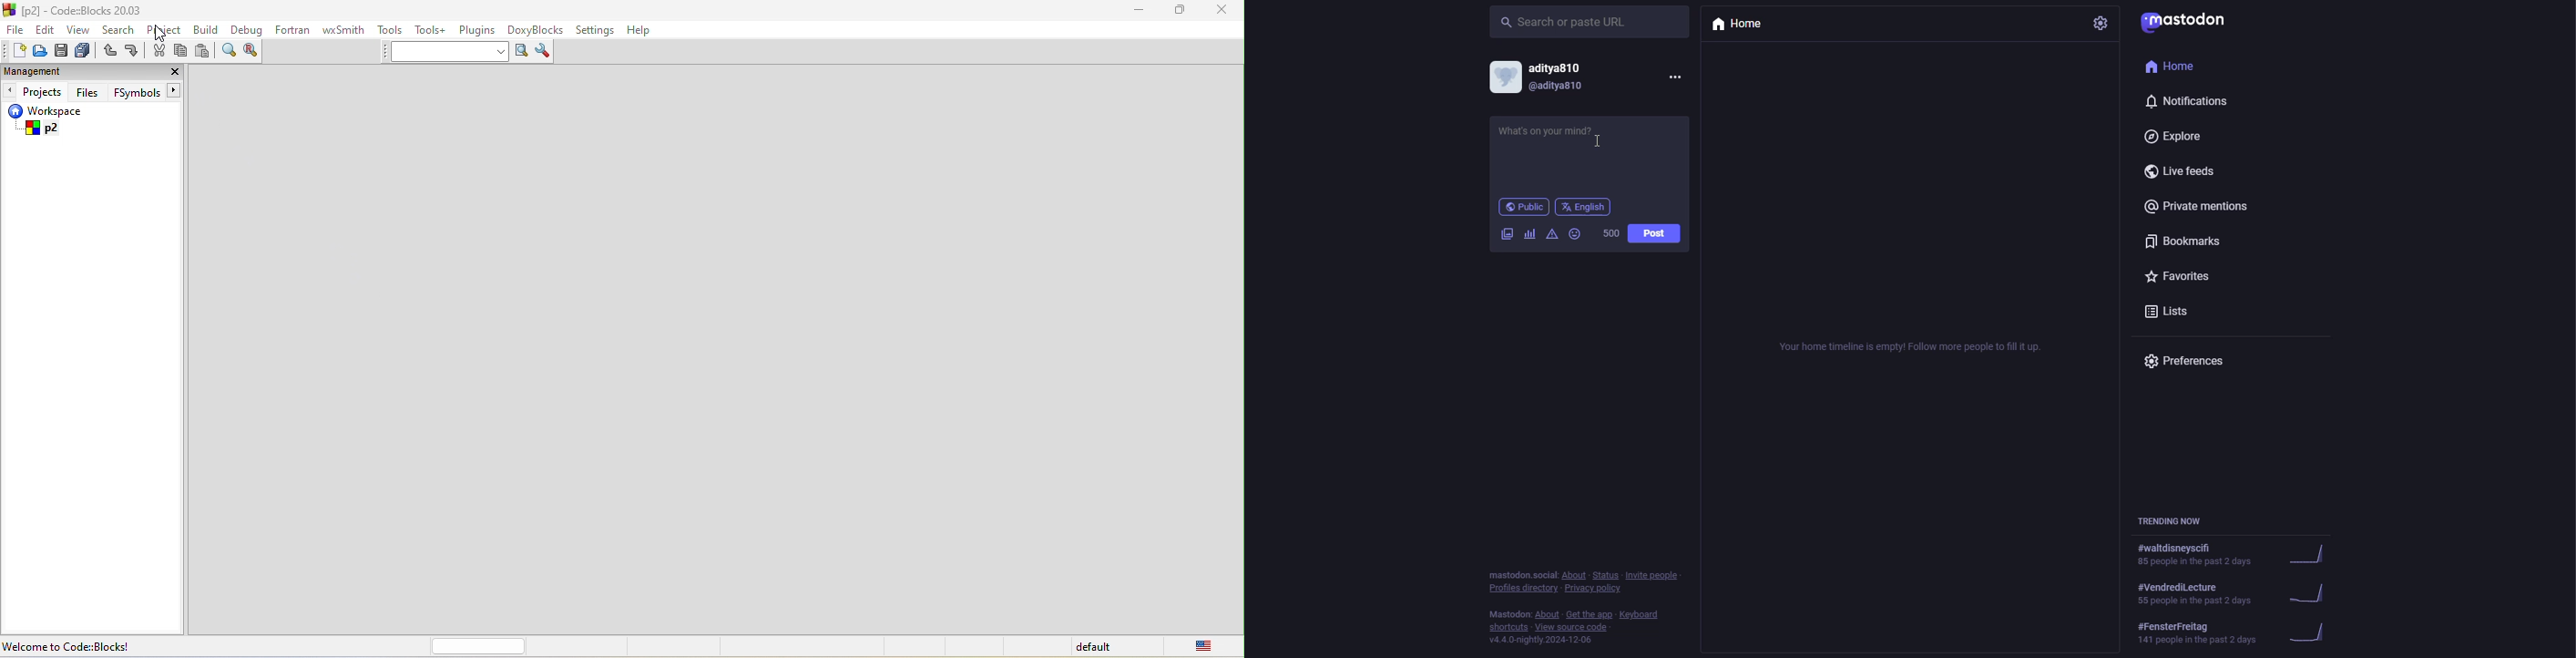 The image size is (2576, 672). What do you see at coordinates (345, 29) in the screenshot?
I see `wxsmith` at bounding box center [345, 29].